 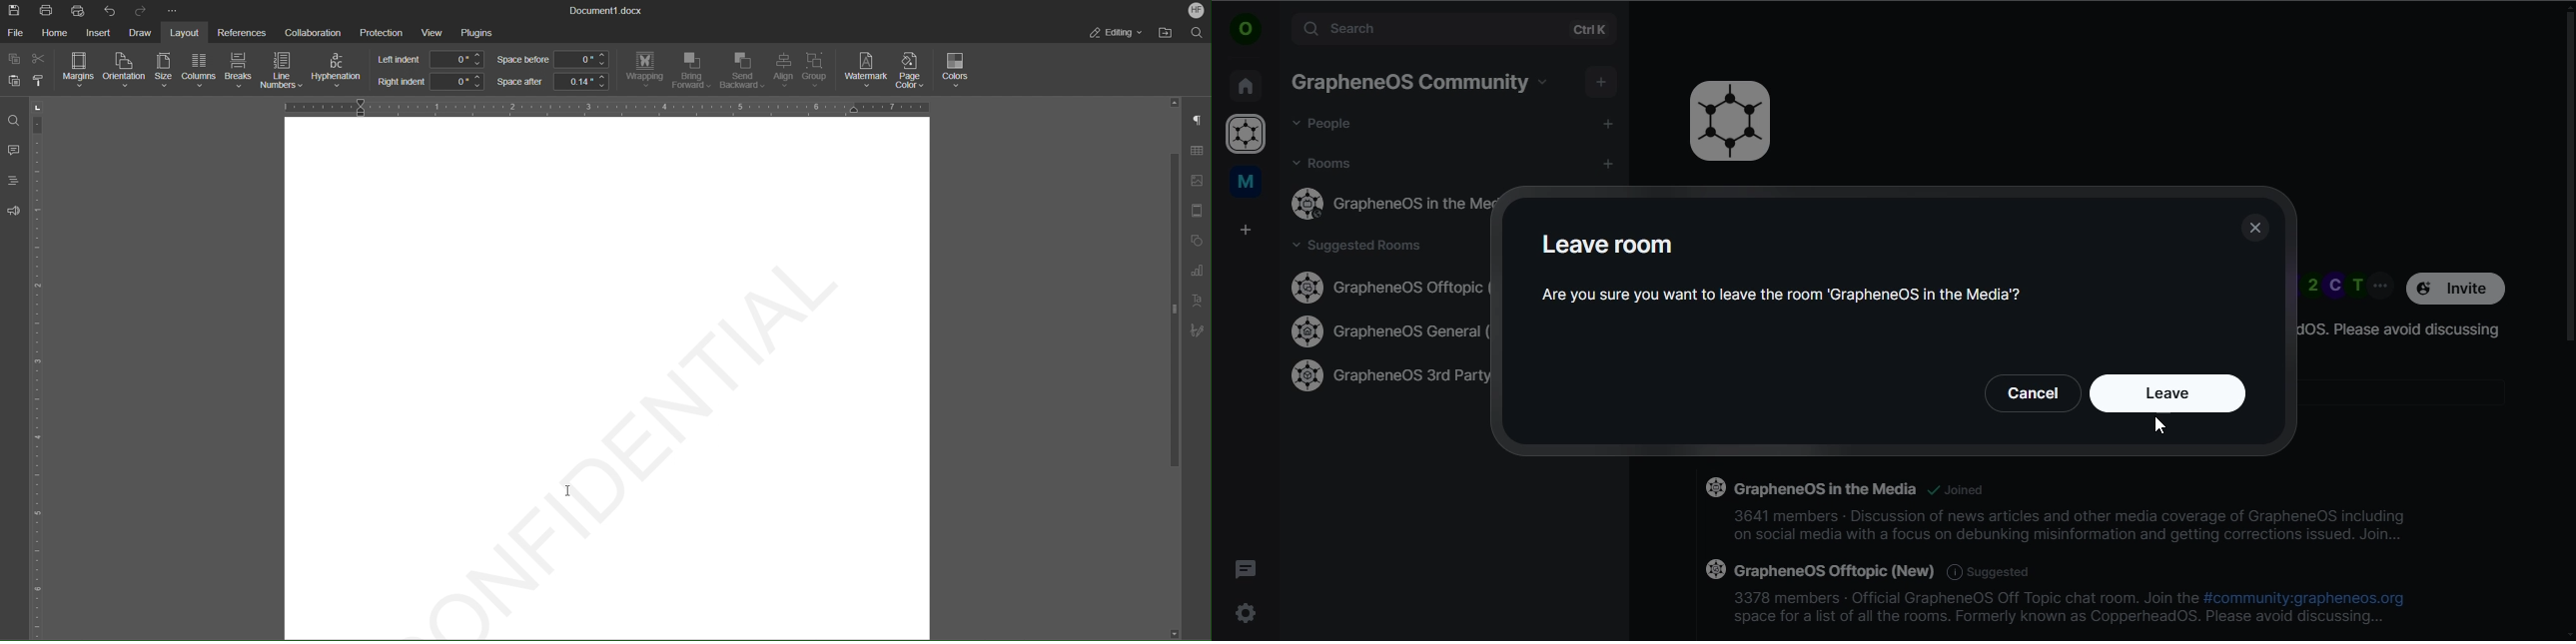 What do you see at coordinates (2160, 425) in the screenshot?
I see `cursor` at bounding box center [2160, 425].